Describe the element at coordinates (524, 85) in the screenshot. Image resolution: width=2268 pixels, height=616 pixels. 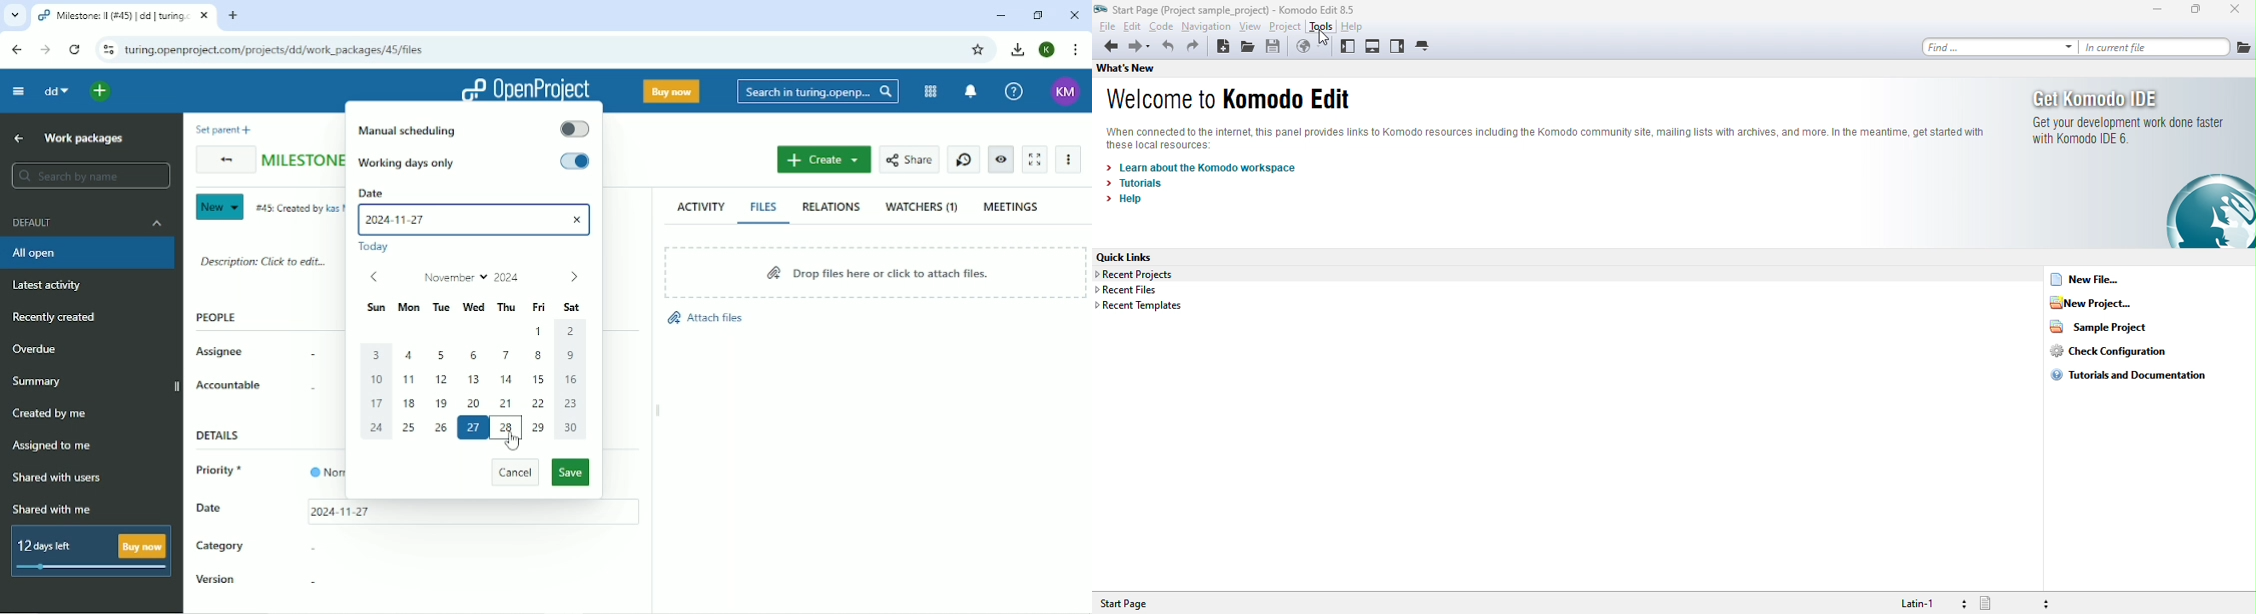
I see `OpenProject` at that location.